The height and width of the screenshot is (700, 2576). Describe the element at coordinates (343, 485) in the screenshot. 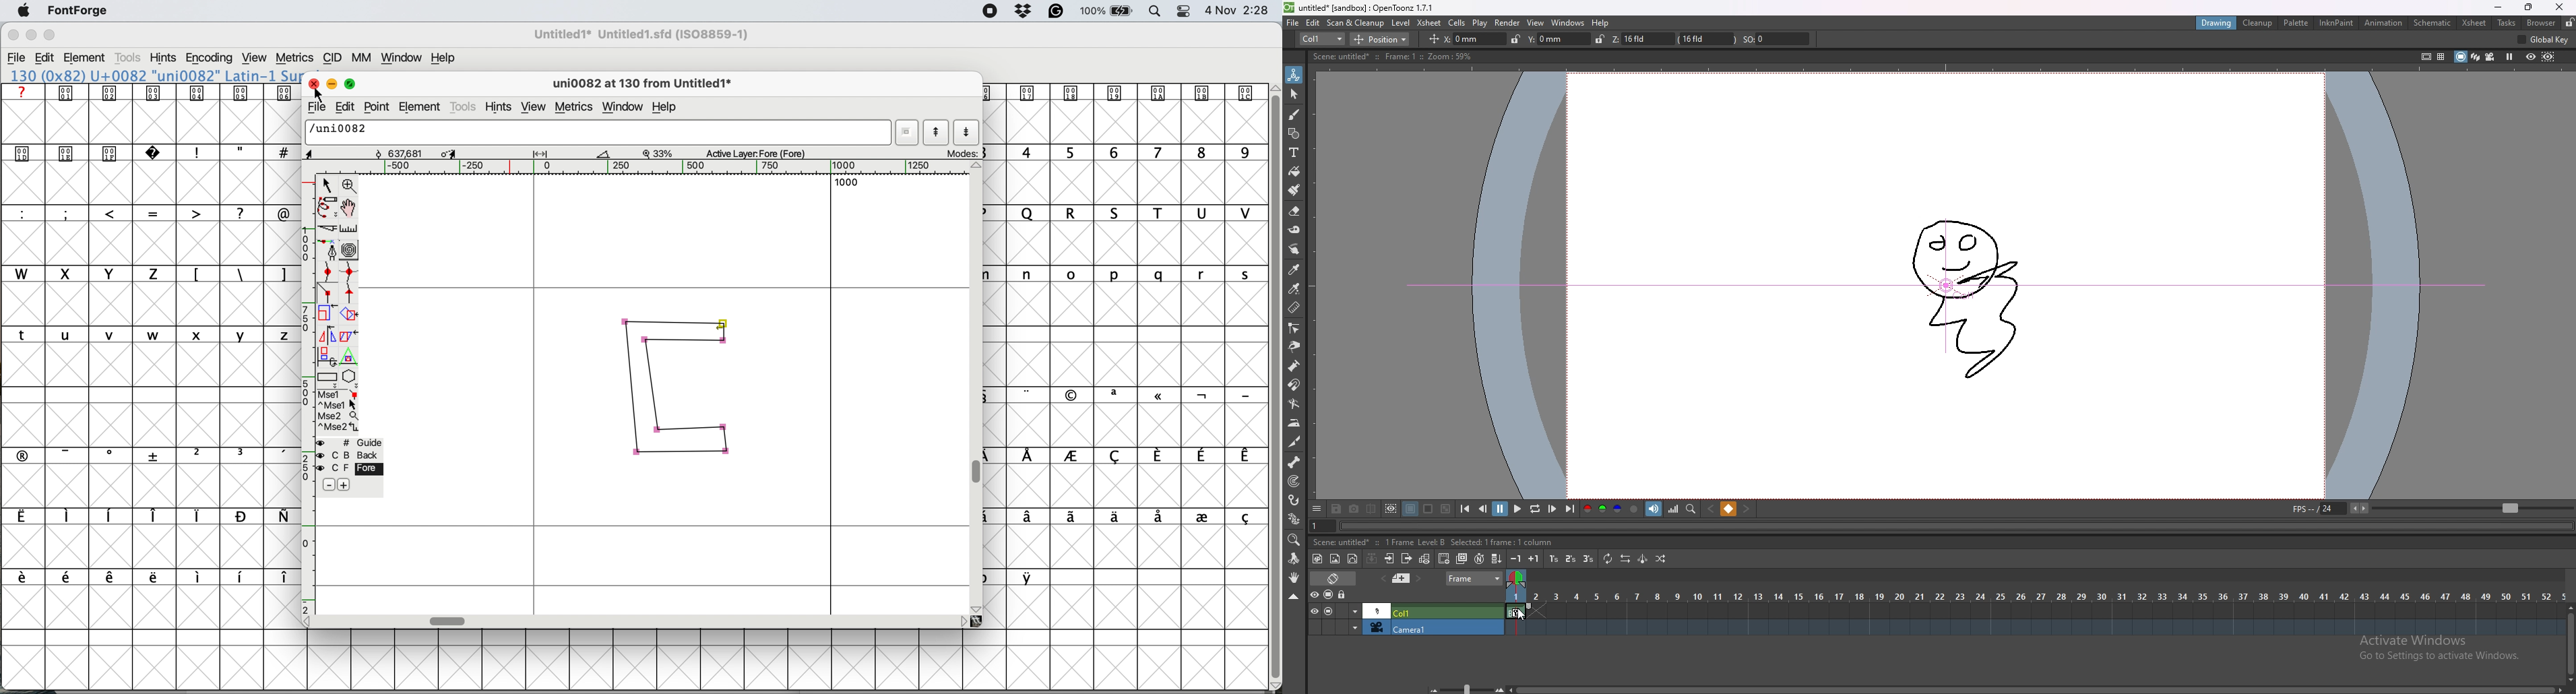

I see `add` at that location.